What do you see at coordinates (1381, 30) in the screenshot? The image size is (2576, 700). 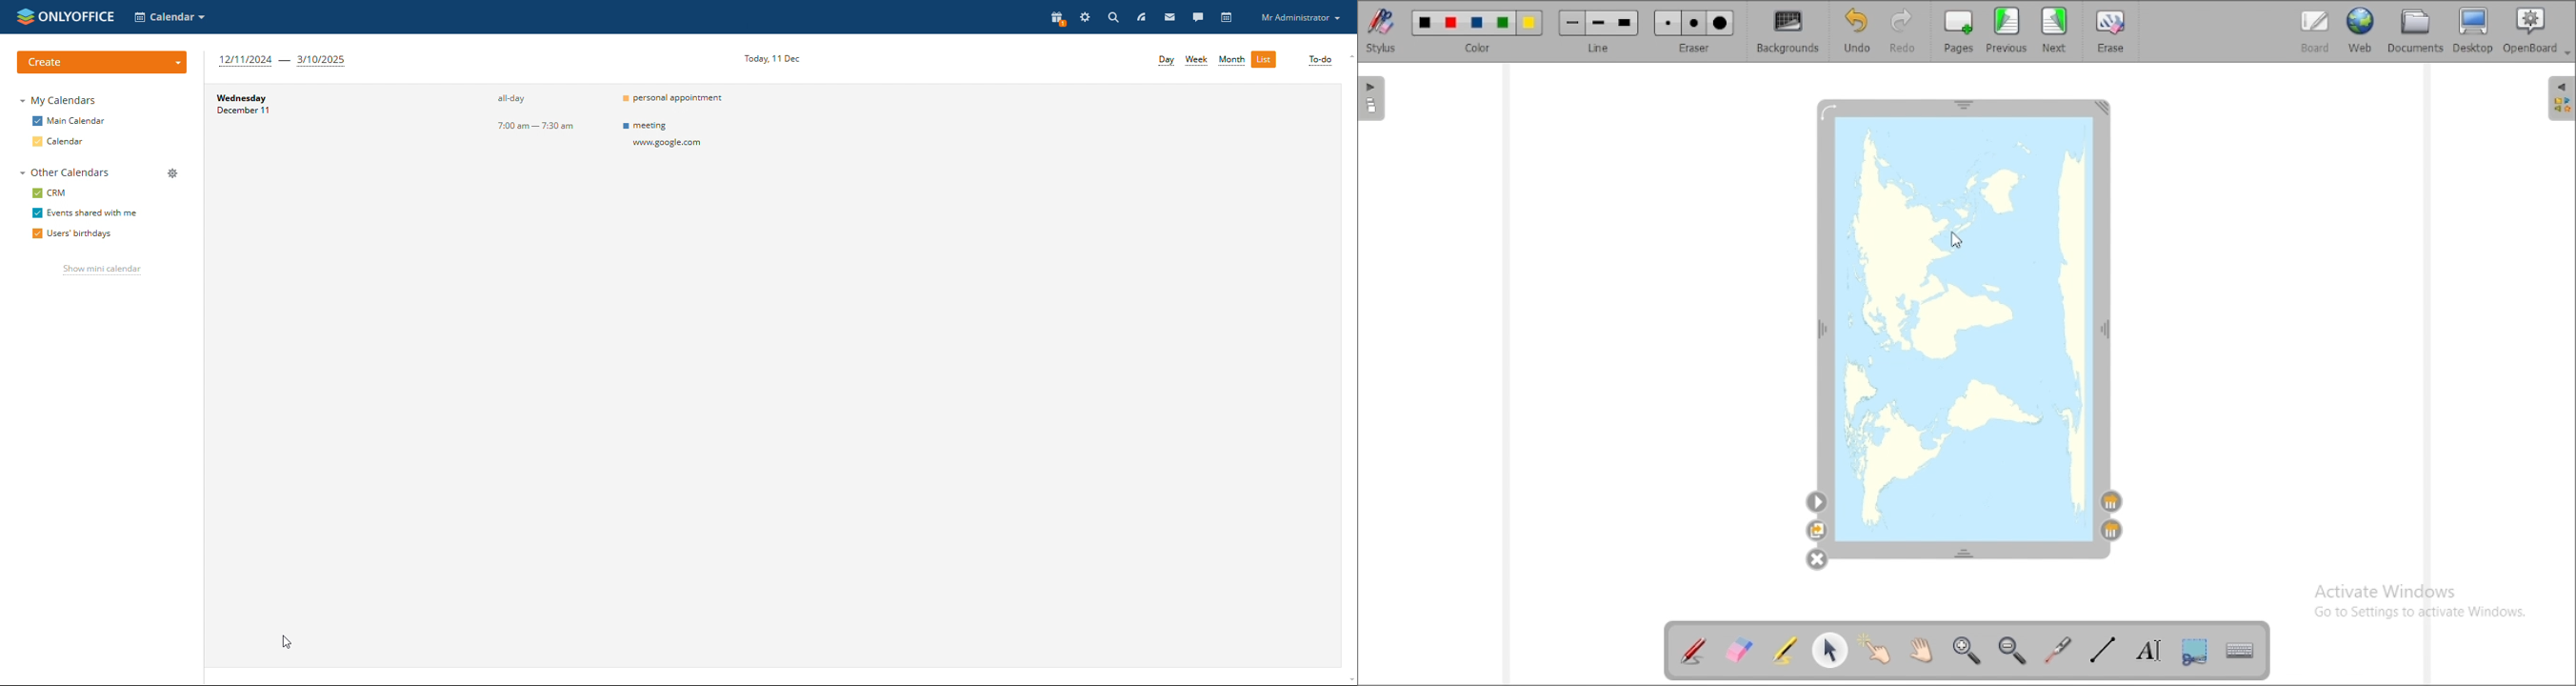 I see `stylus` at bounding box center [1381, 30].